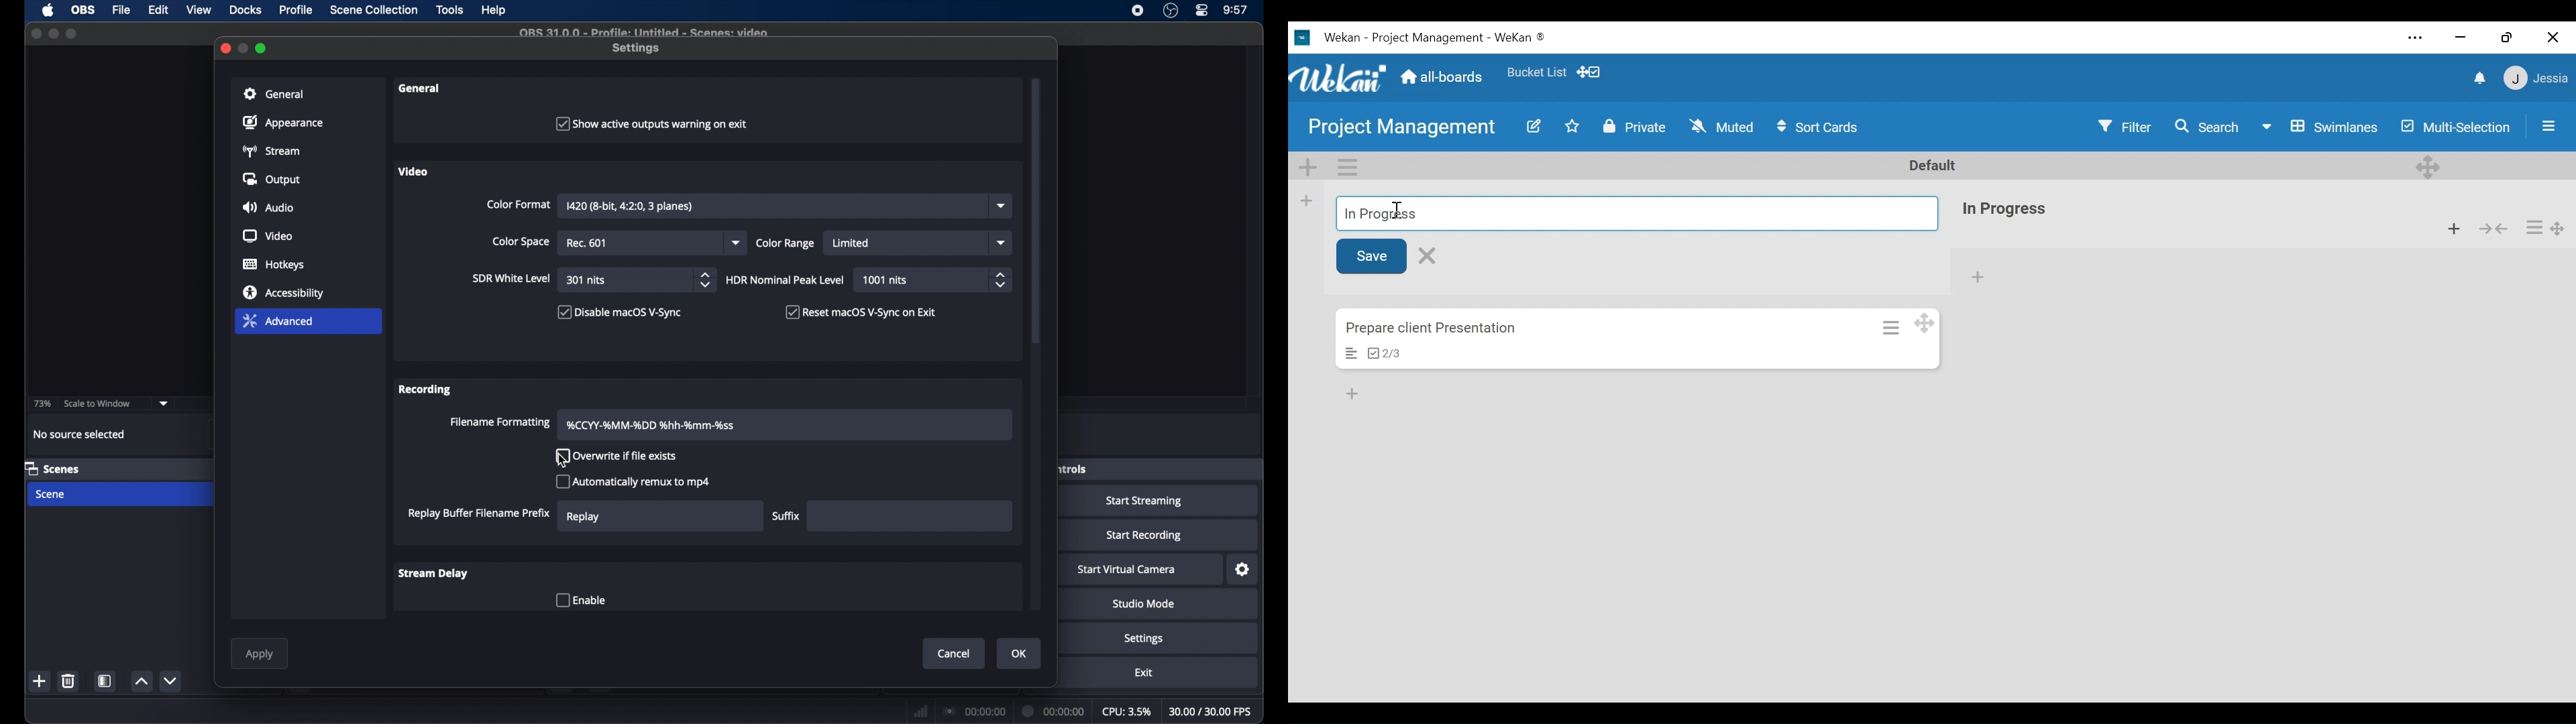 The width and height of the screenshot is (2576, 728). Describe the element at coordinates (71, 680) in the screenshot. I see `delete` at that location.